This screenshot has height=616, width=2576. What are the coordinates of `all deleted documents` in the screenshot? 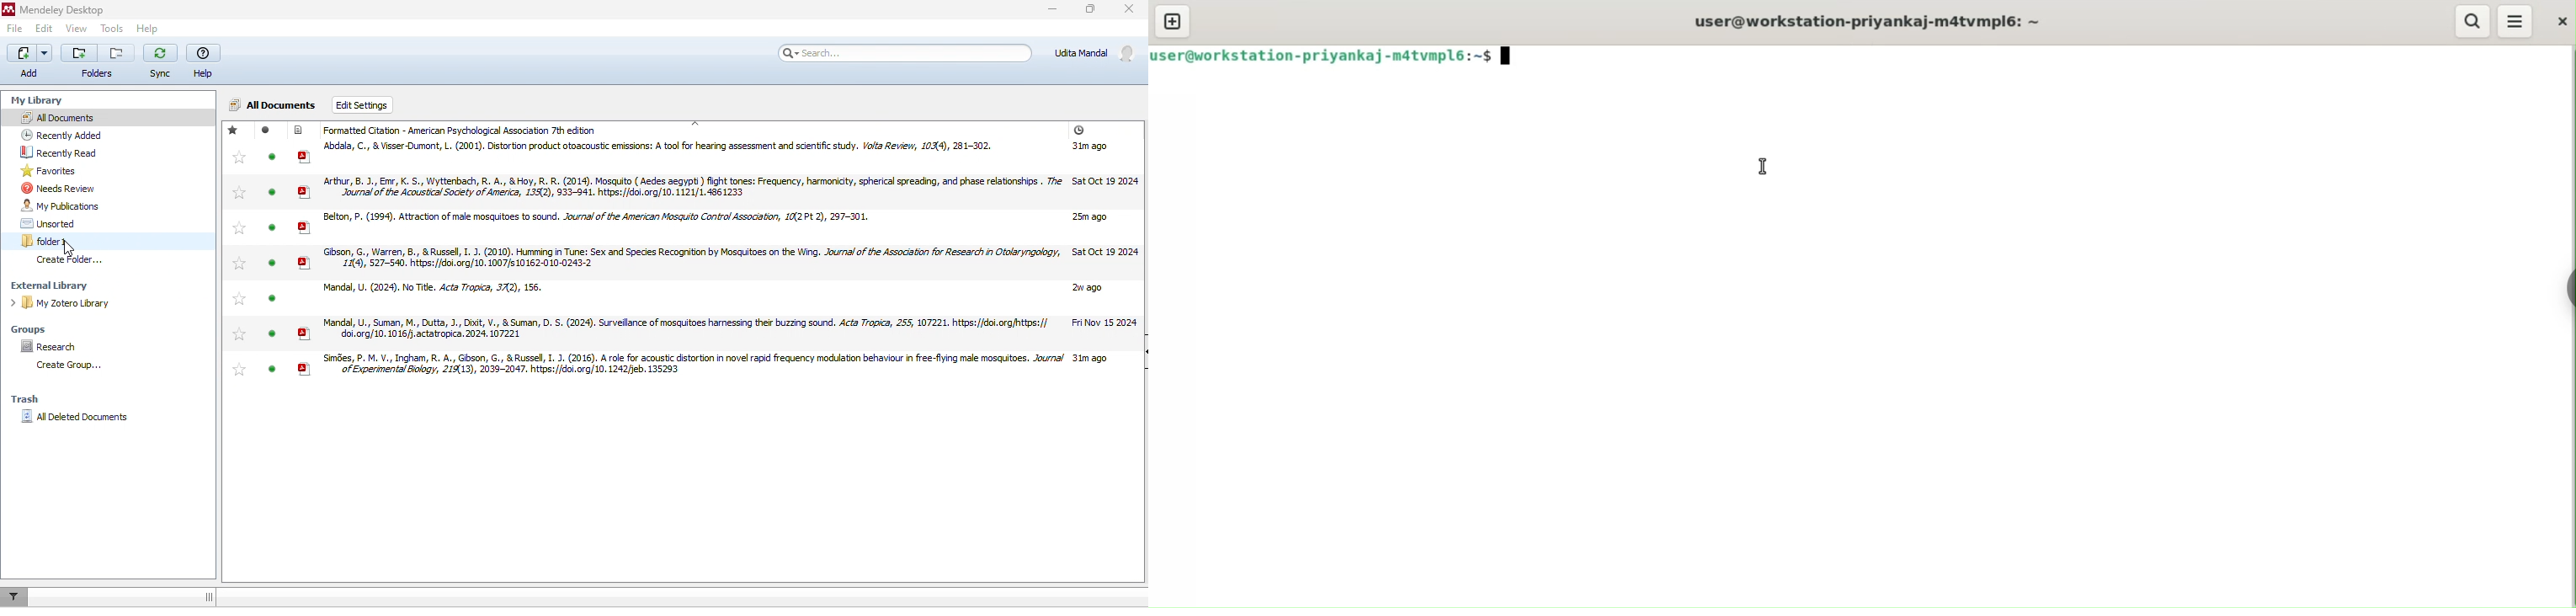 It's located at (76, 418).